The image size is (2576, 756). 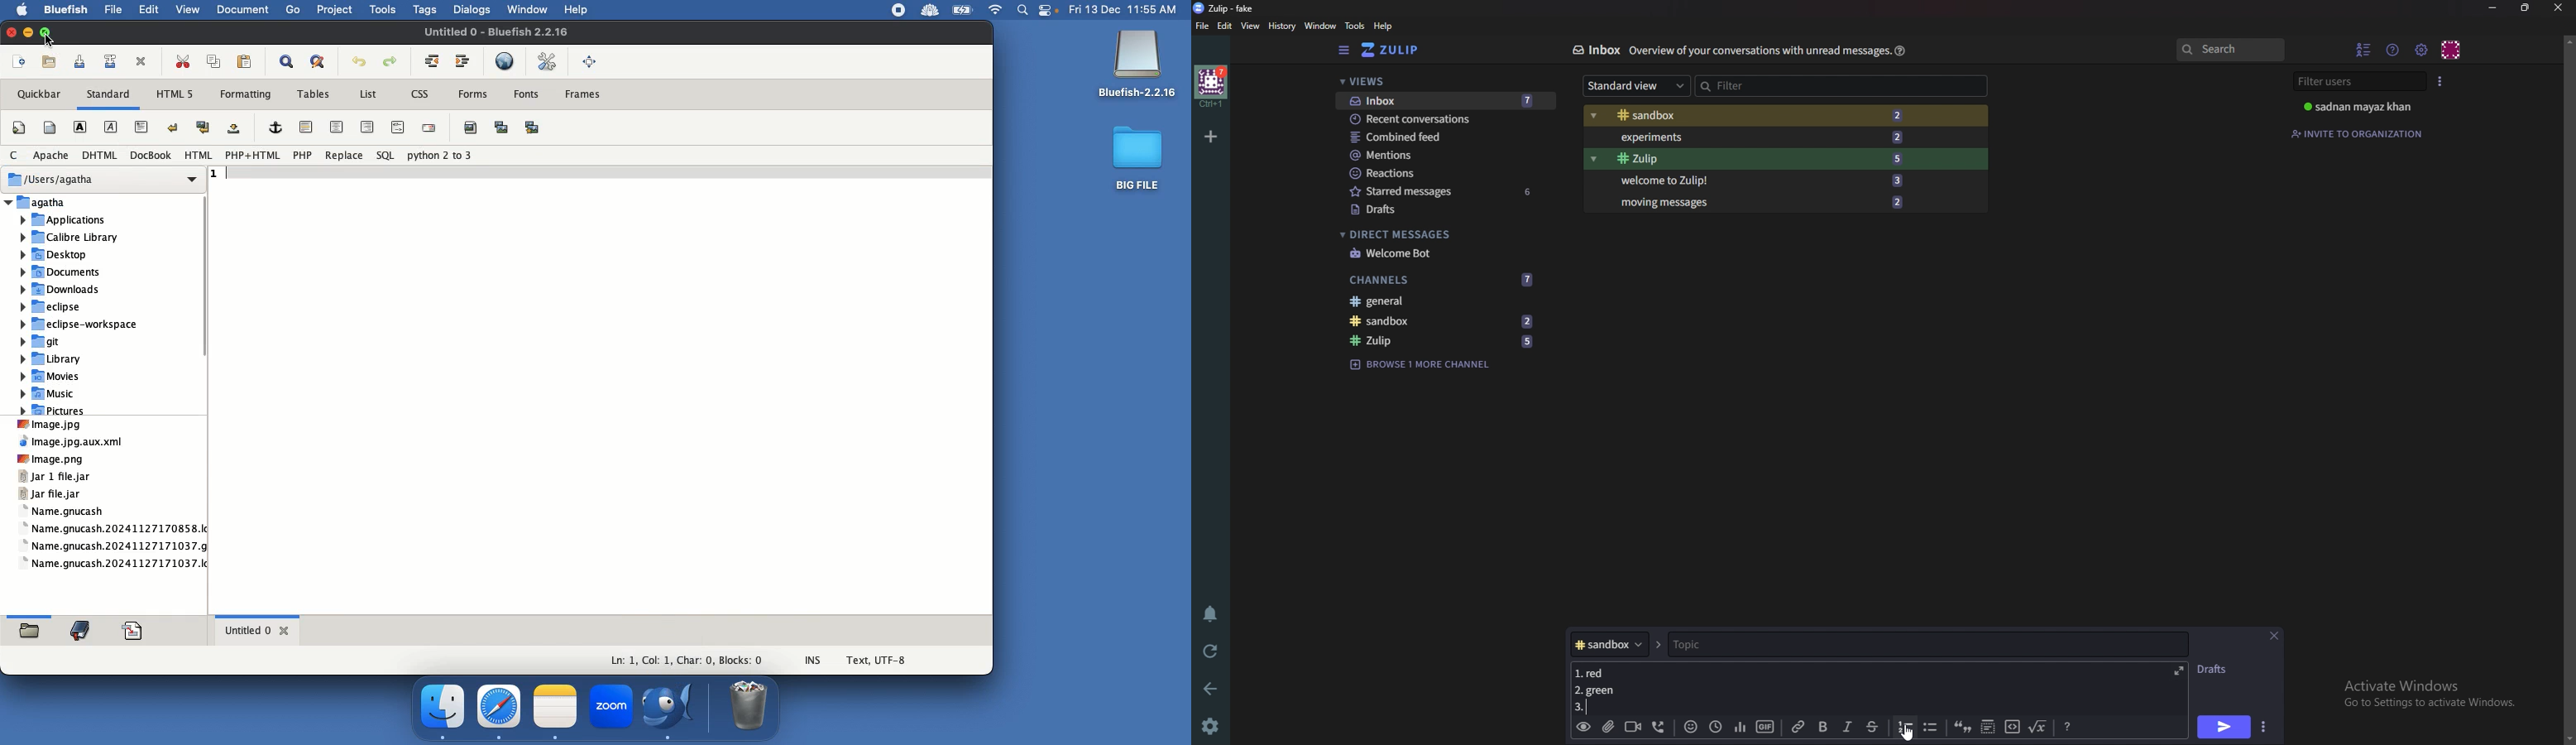 What do you see at coordinates (1631, 726) in the screenshot?
I see `Video call` at bounding box center [1631, 726].